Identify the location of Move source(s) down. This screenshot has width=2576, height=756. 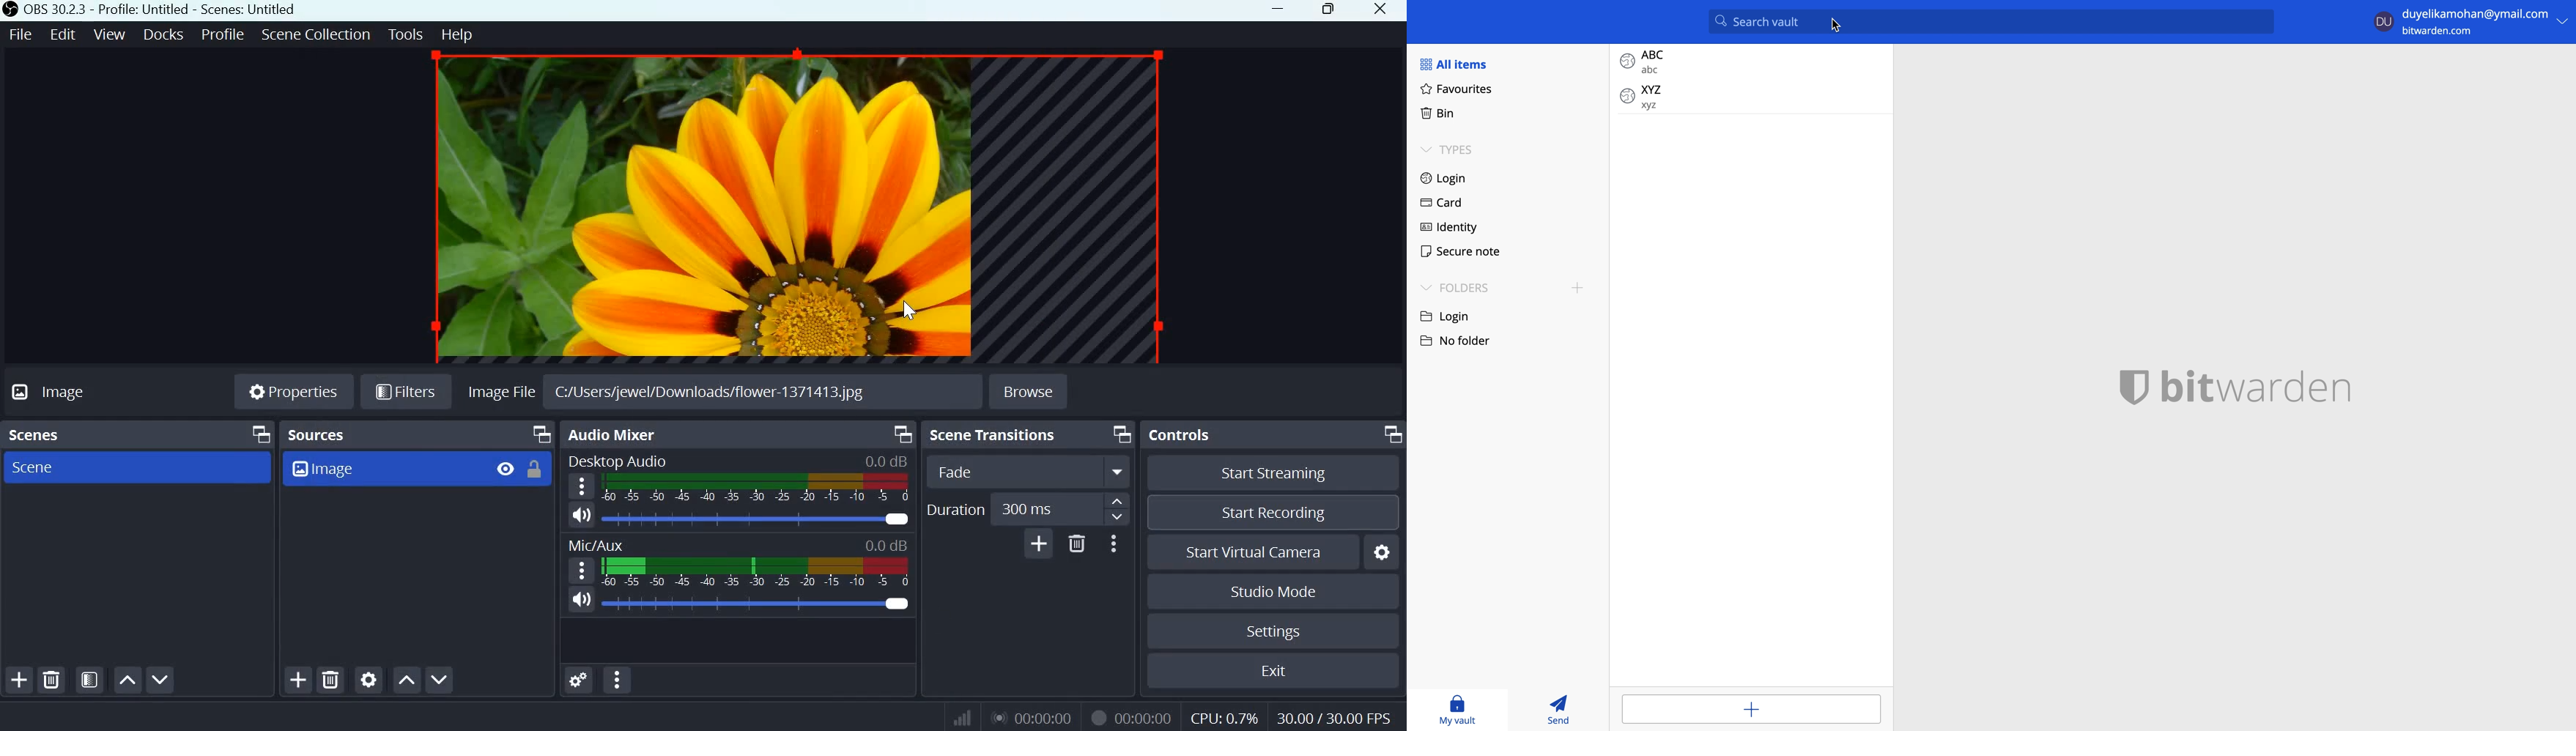
(440, 680).